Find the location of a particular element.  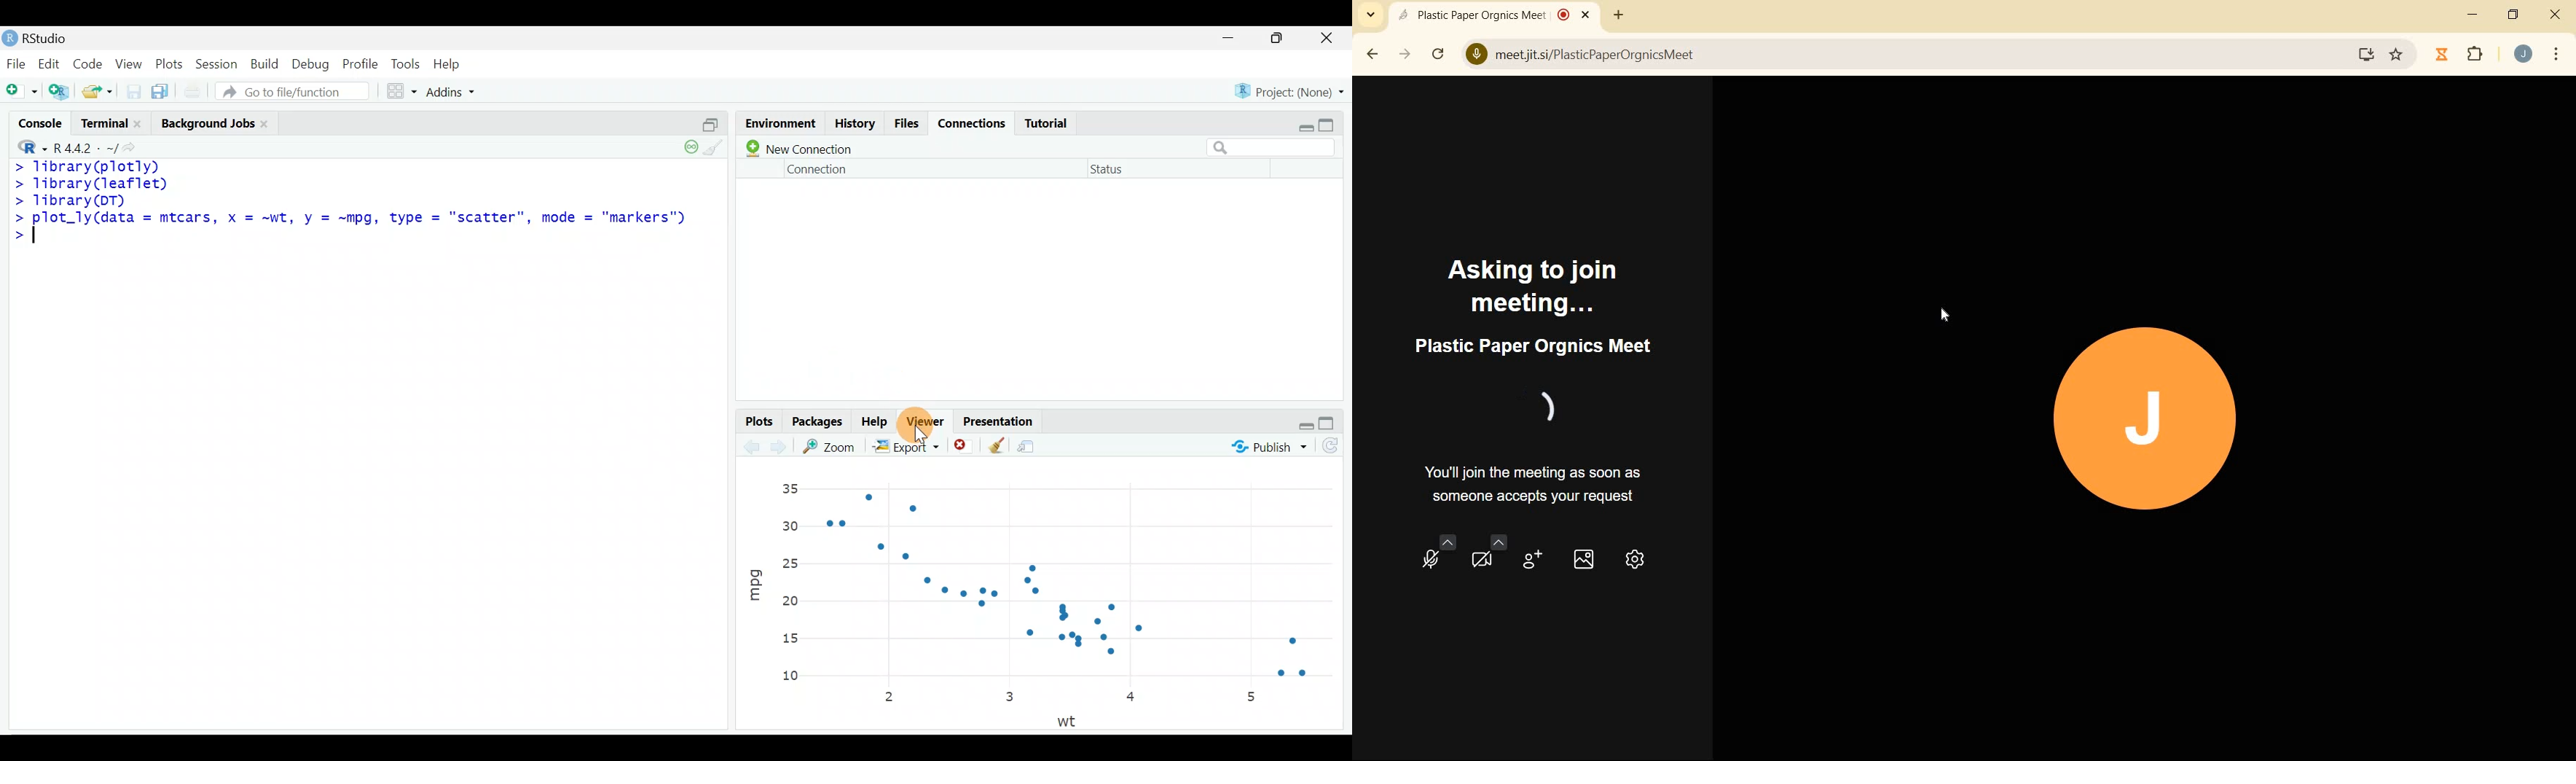

close is located at coordinates (1332, 37).